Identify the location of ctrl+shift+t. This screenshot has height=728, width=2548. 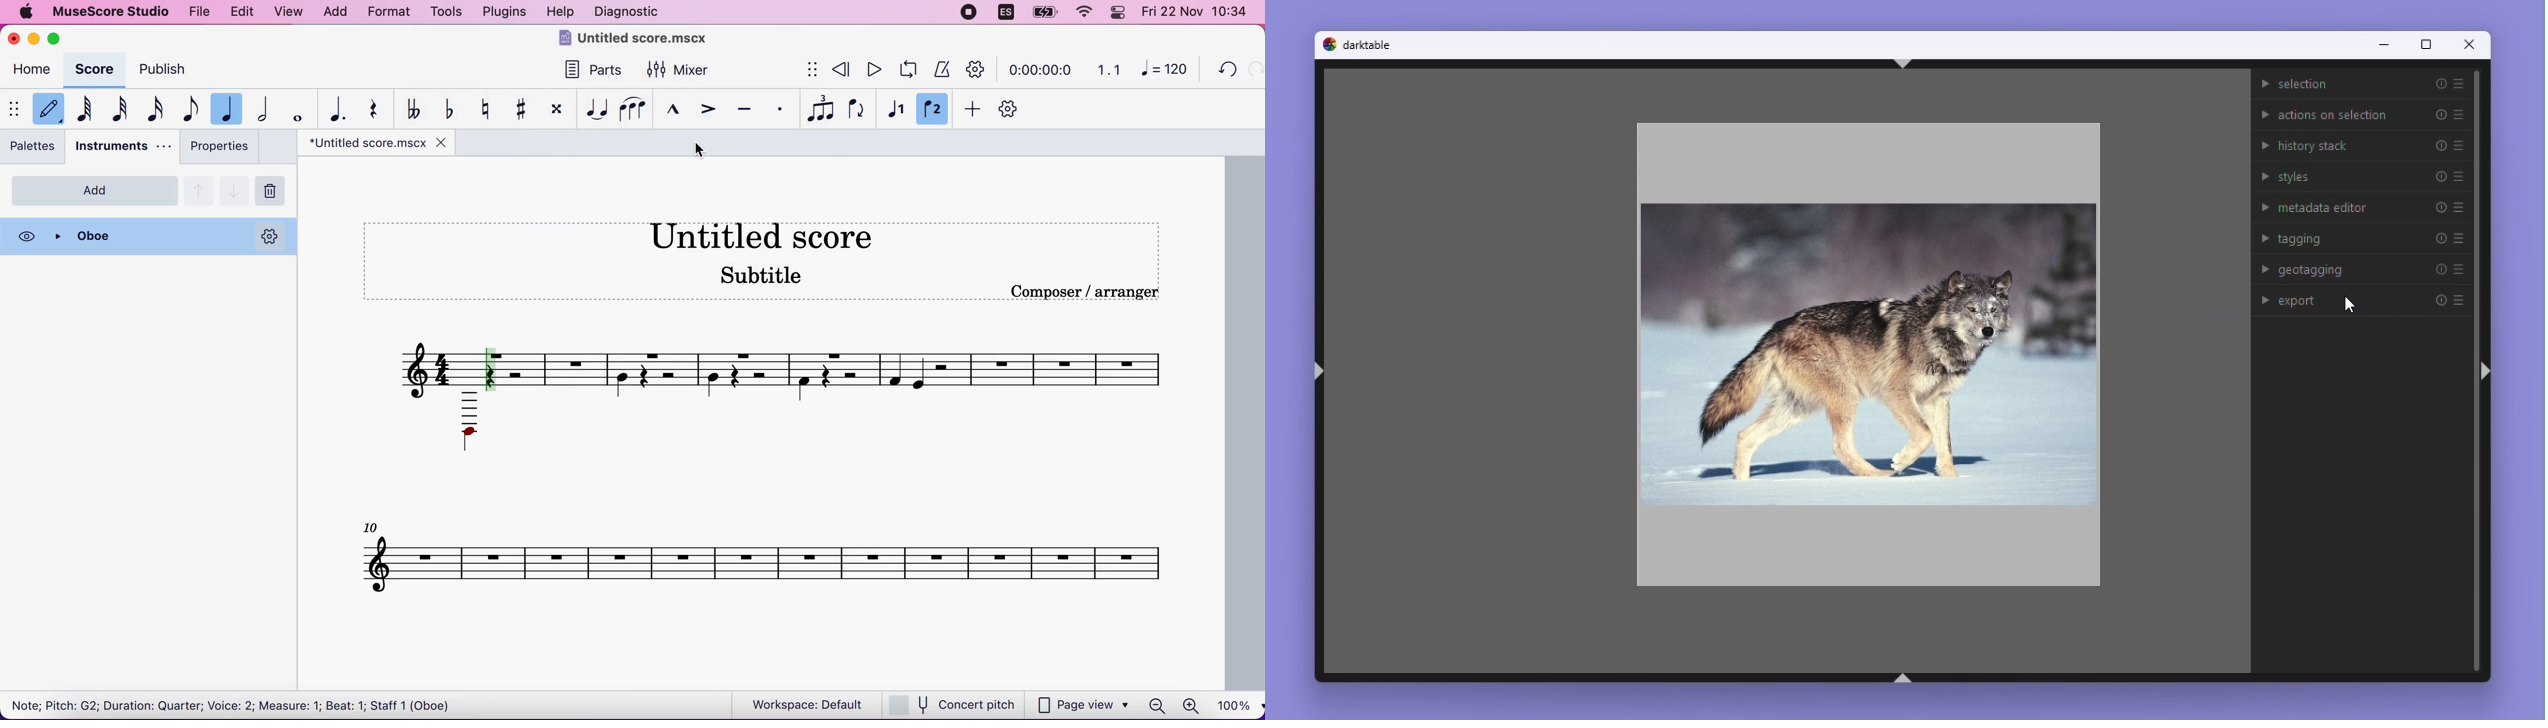
(1900, 63).